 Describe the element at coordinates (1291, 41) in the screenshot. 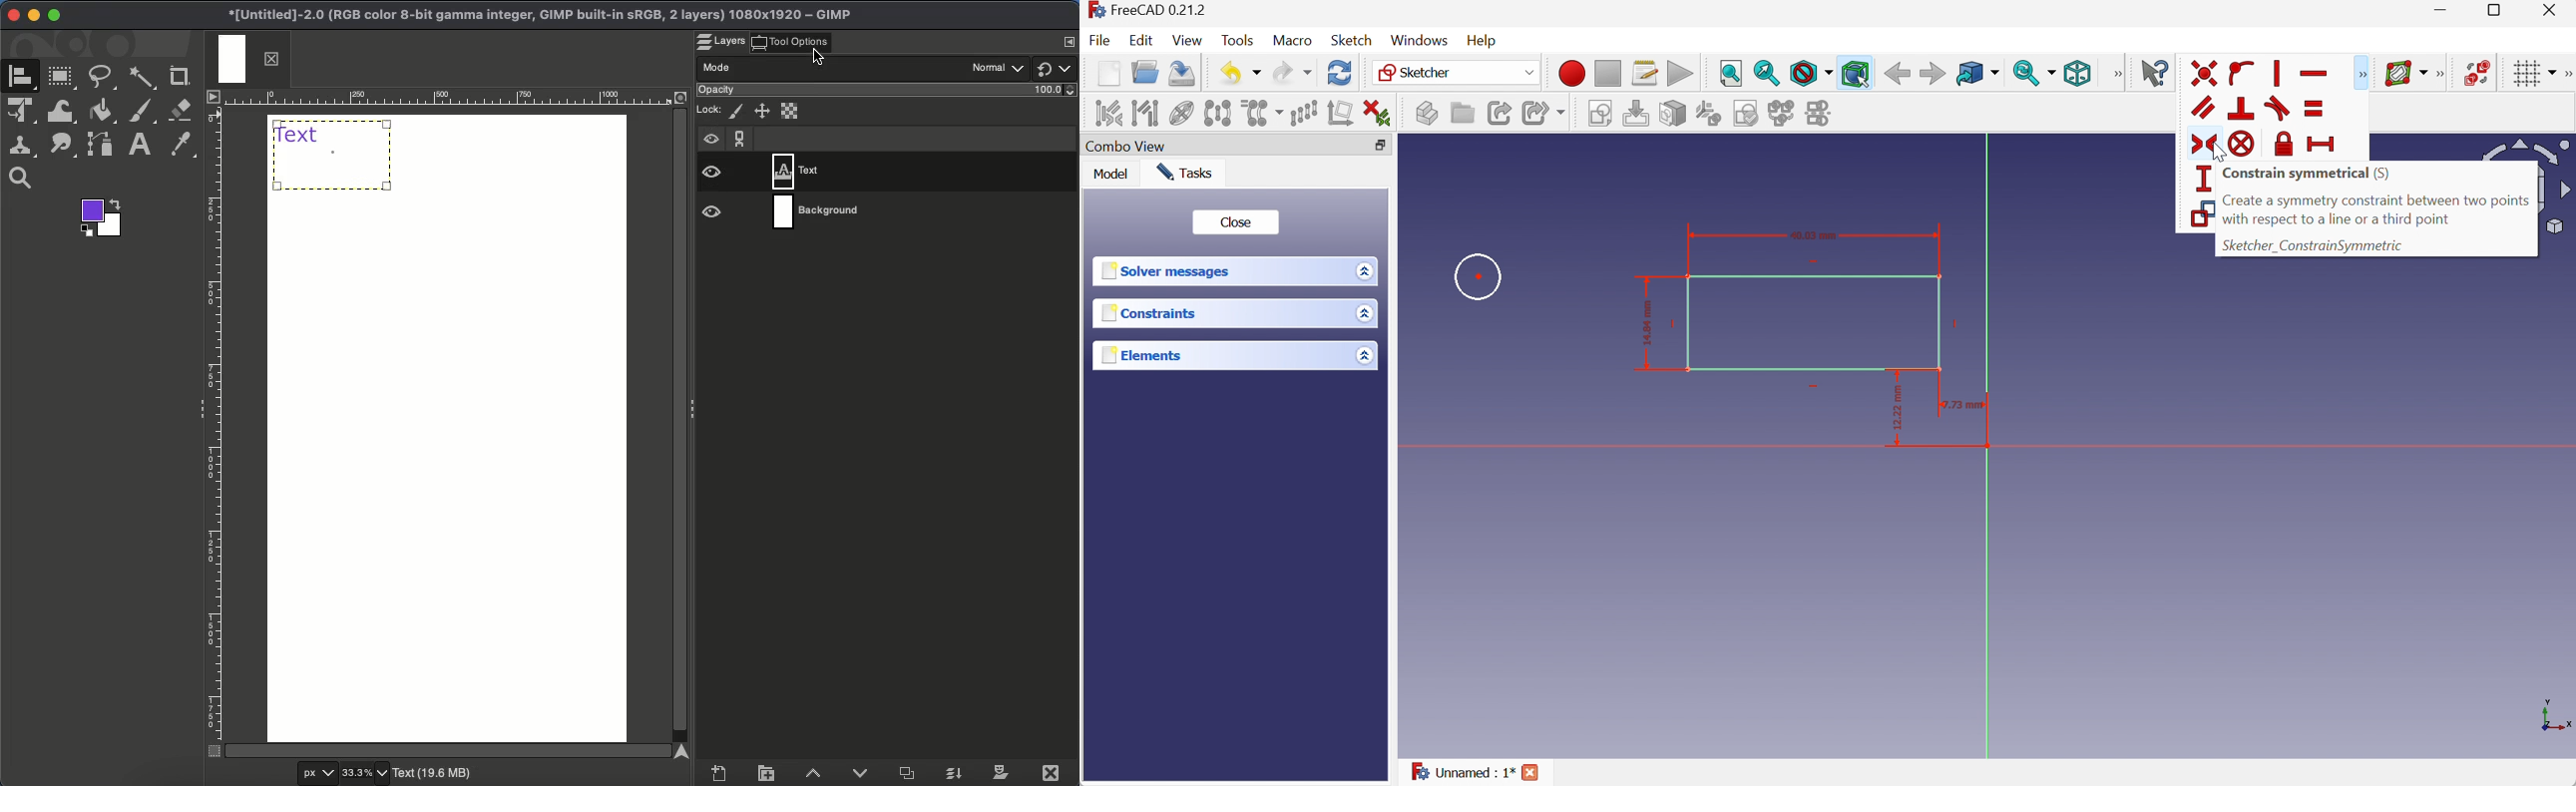

I see `Macro` at that location.